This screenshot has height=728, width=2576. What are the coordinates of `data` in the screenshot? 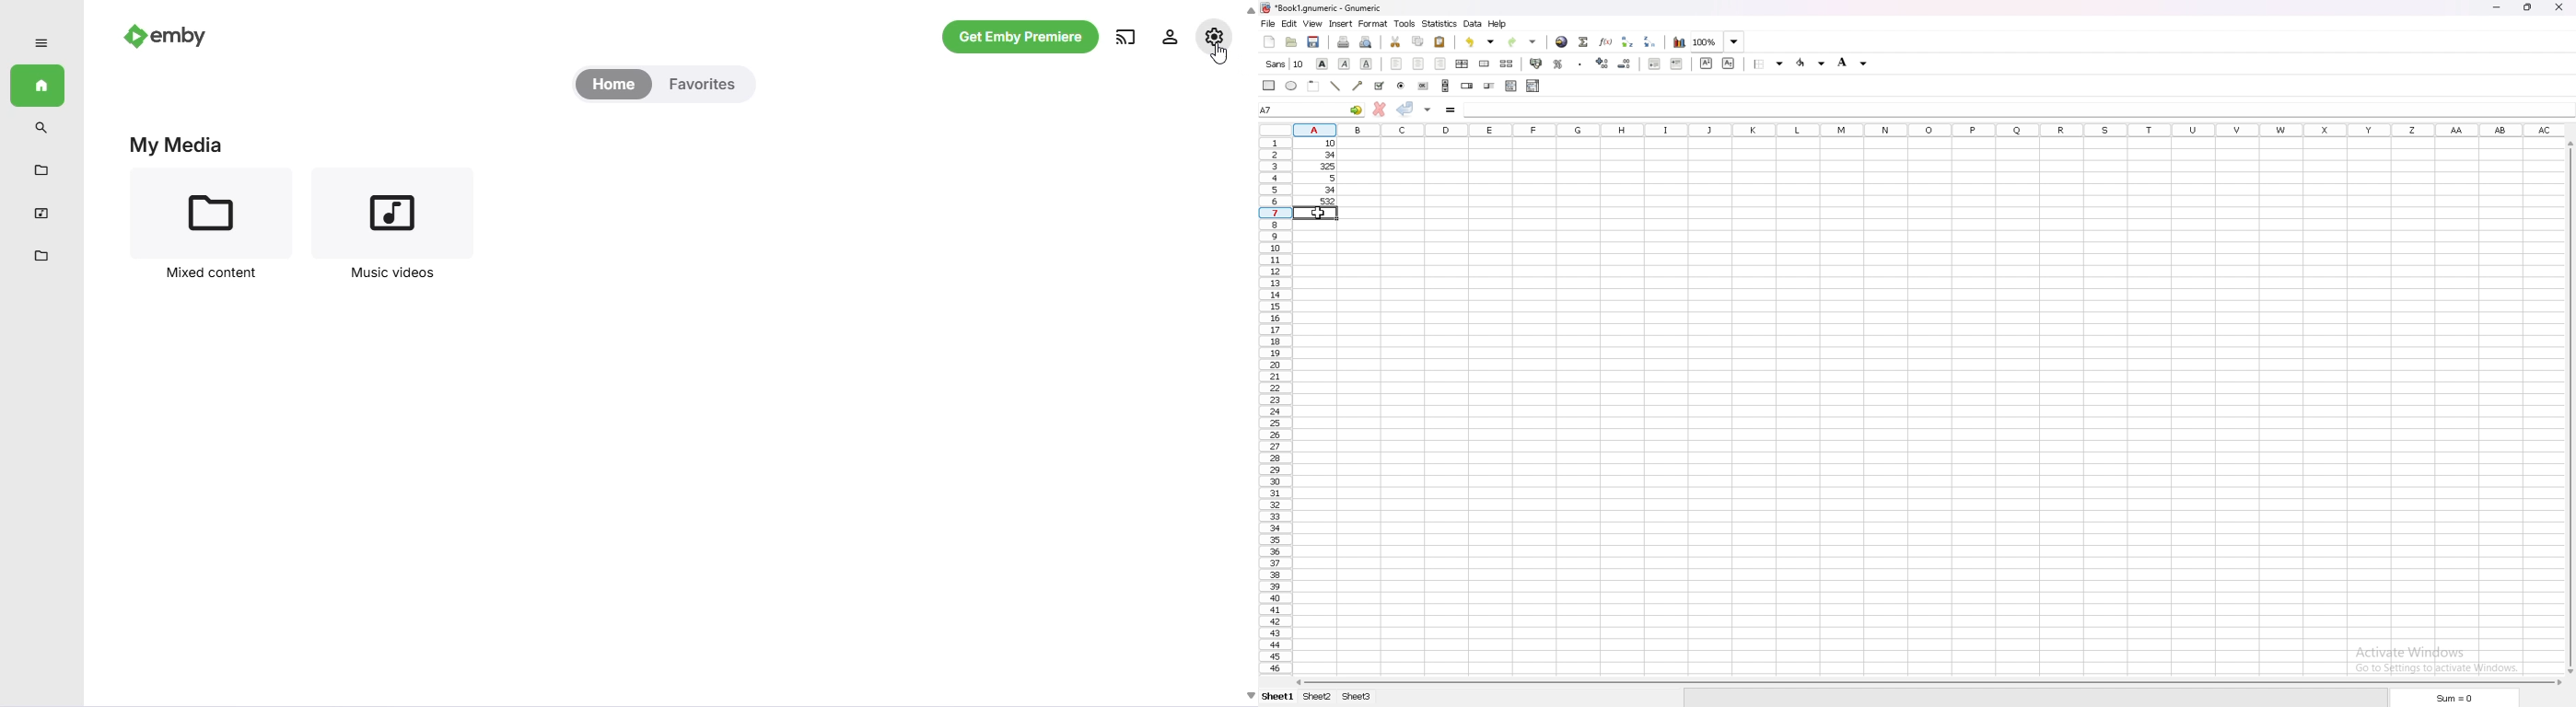 It's located at (1474, 23).